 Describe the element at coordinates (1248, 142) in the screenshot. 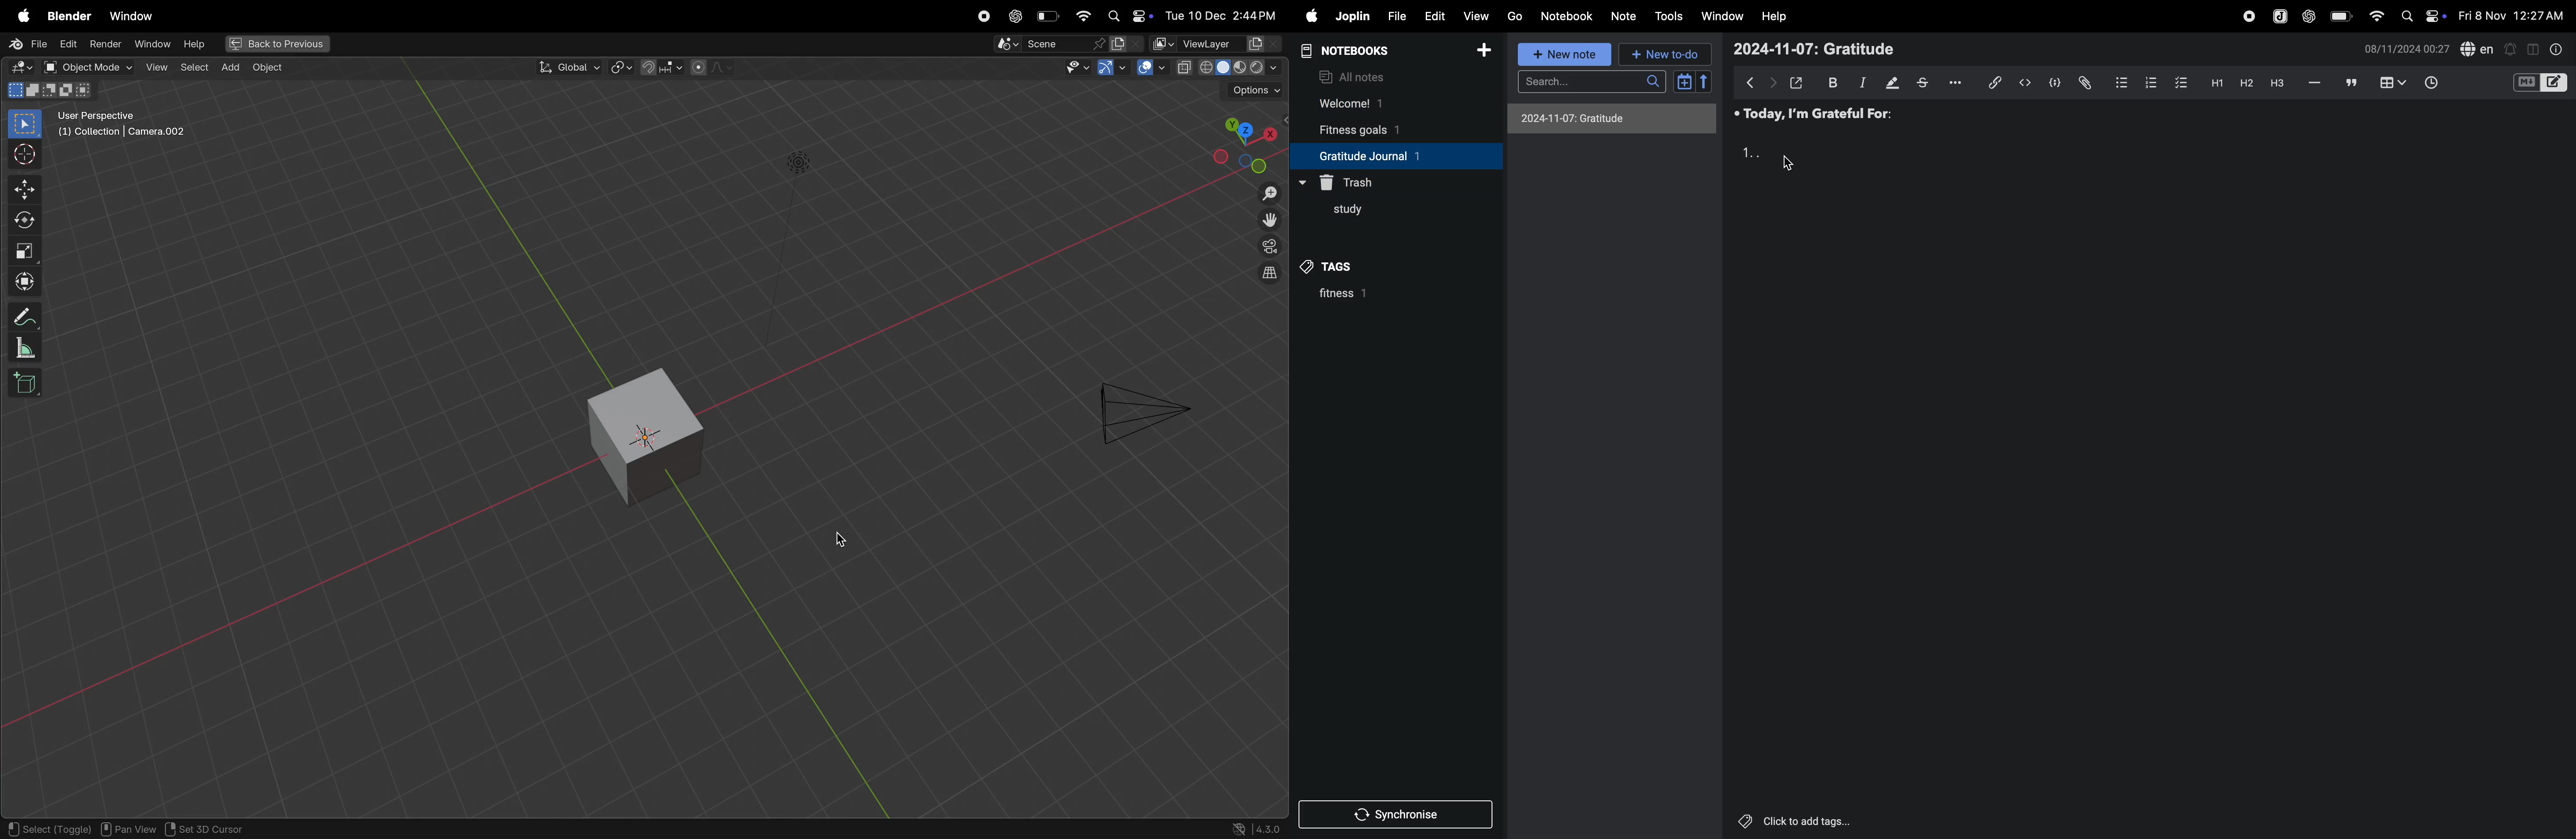

I see `view point` at that location.